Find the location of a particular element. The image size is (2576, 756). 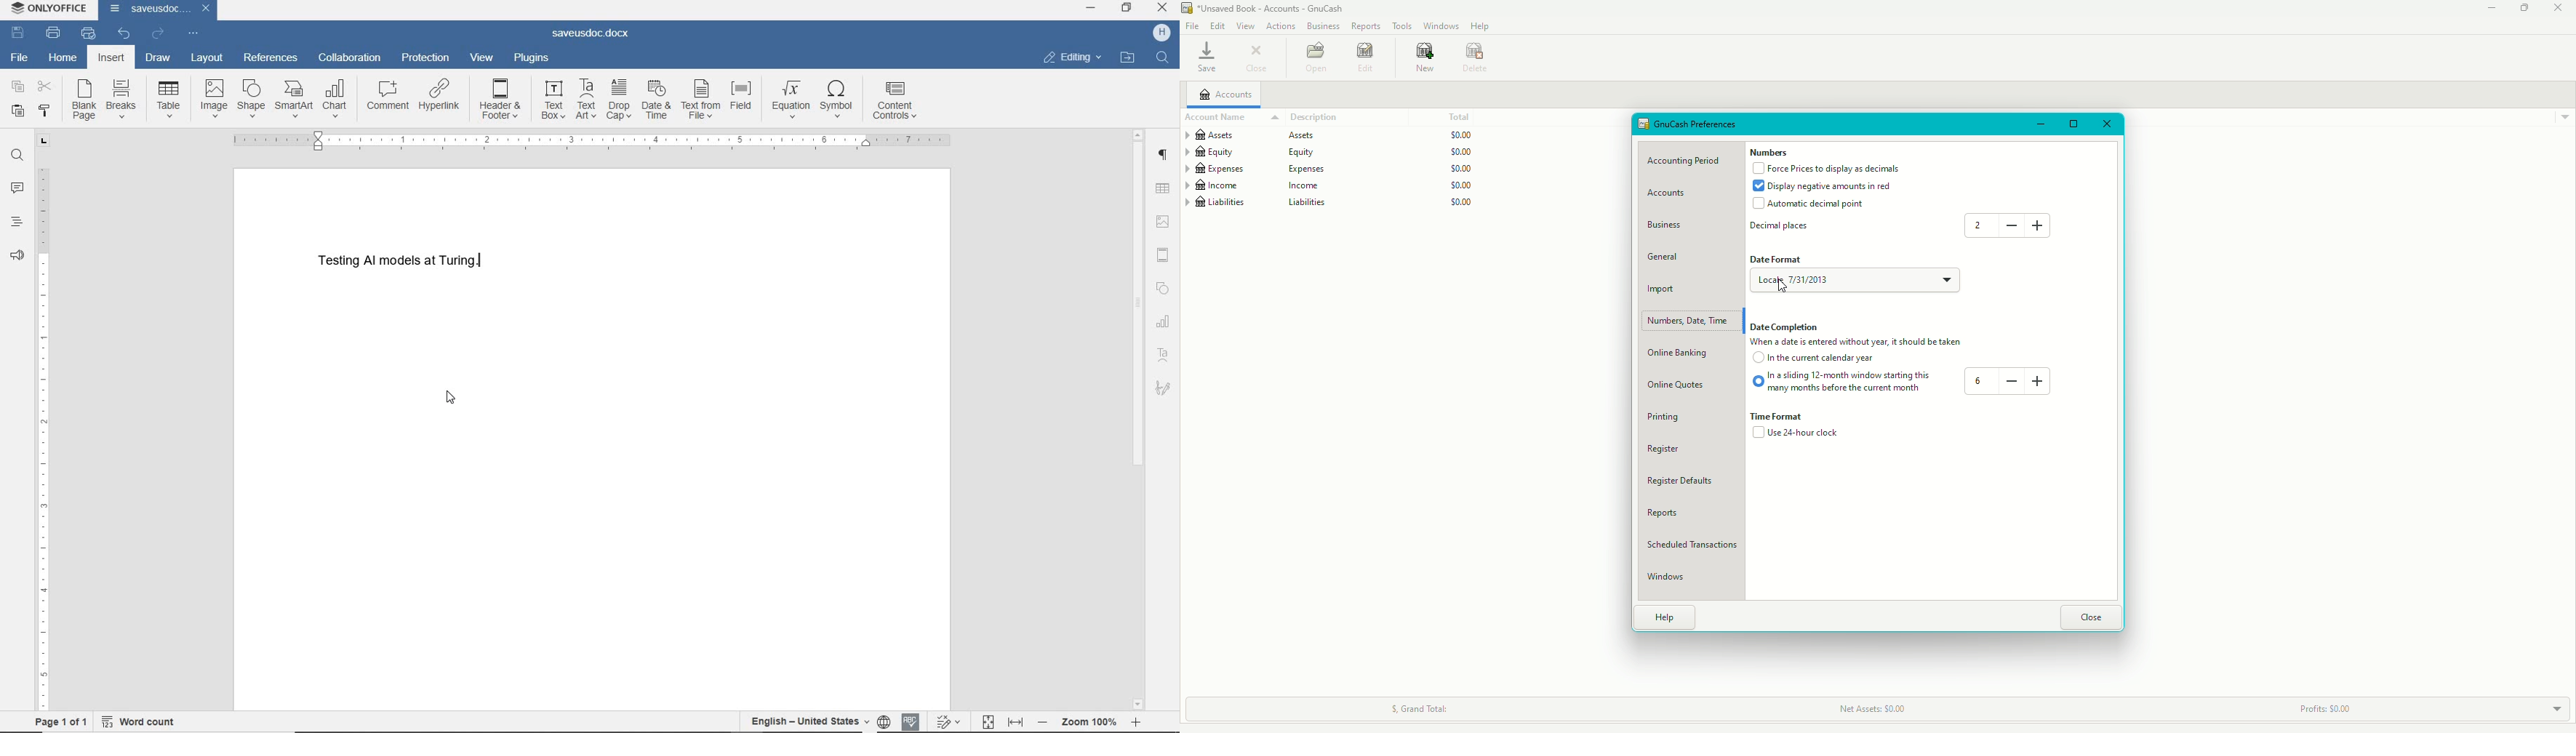

customize quick access toolbar is located at coordinates (193, 34).